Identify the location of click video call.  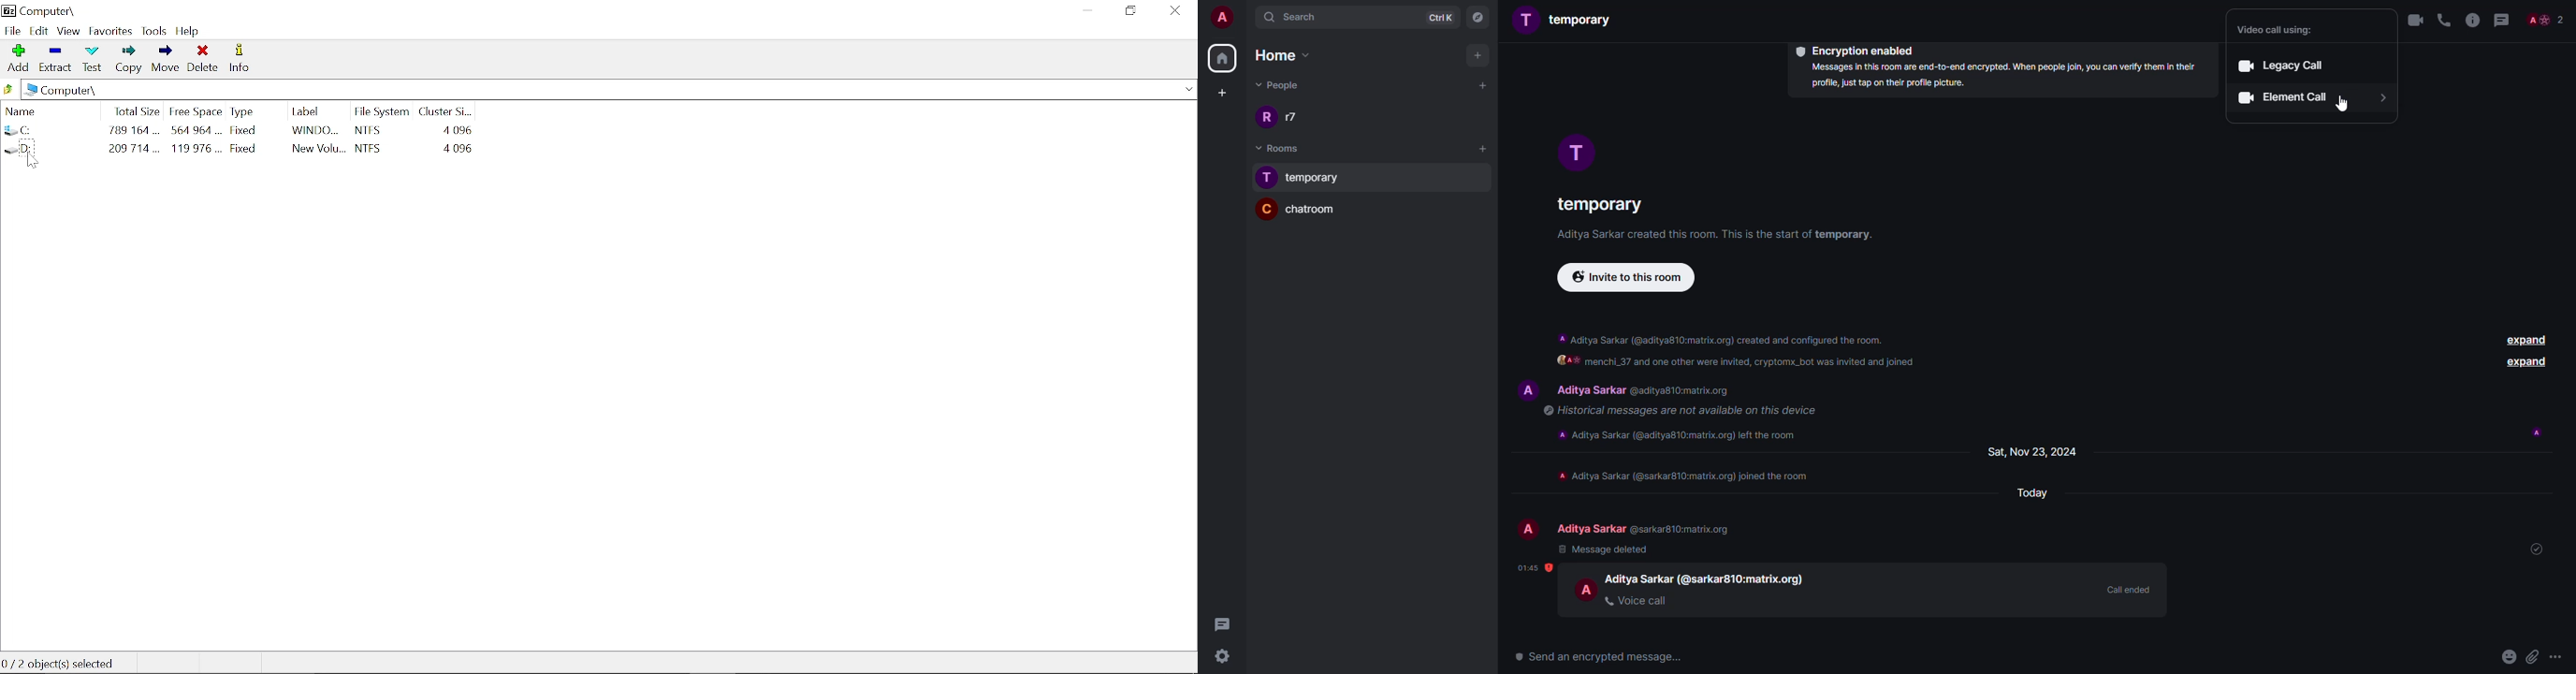
(2417, 19).